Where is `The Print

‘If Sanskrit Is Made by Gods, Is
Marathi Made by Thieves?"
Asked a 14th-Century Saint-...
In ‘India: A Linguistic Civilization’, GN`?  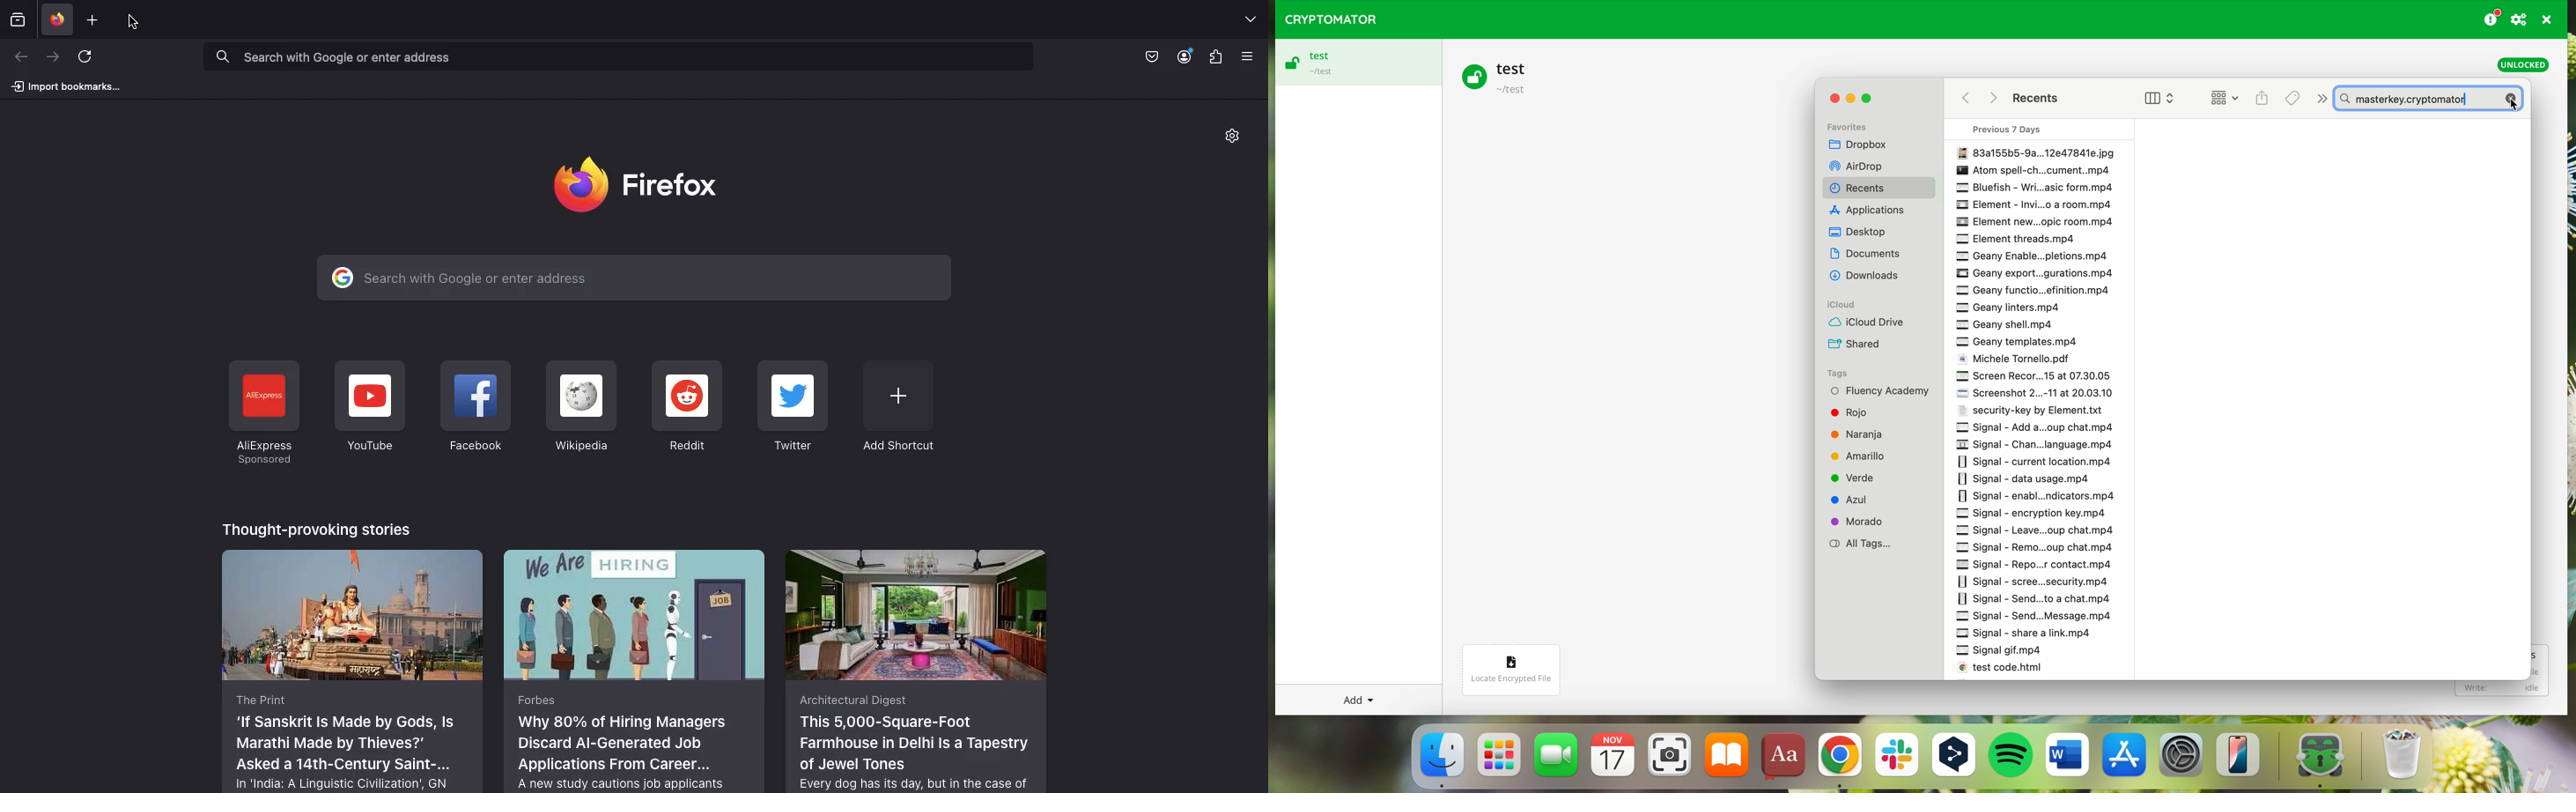
The Print

‘If Sanskrit Is Made by Gods, Is
Marathi Made by Thieves?"
Asked a 14th-Century Saint-...
In ‘India: A Linguistic Civilization’, GN is located at coordinates (353, 670).